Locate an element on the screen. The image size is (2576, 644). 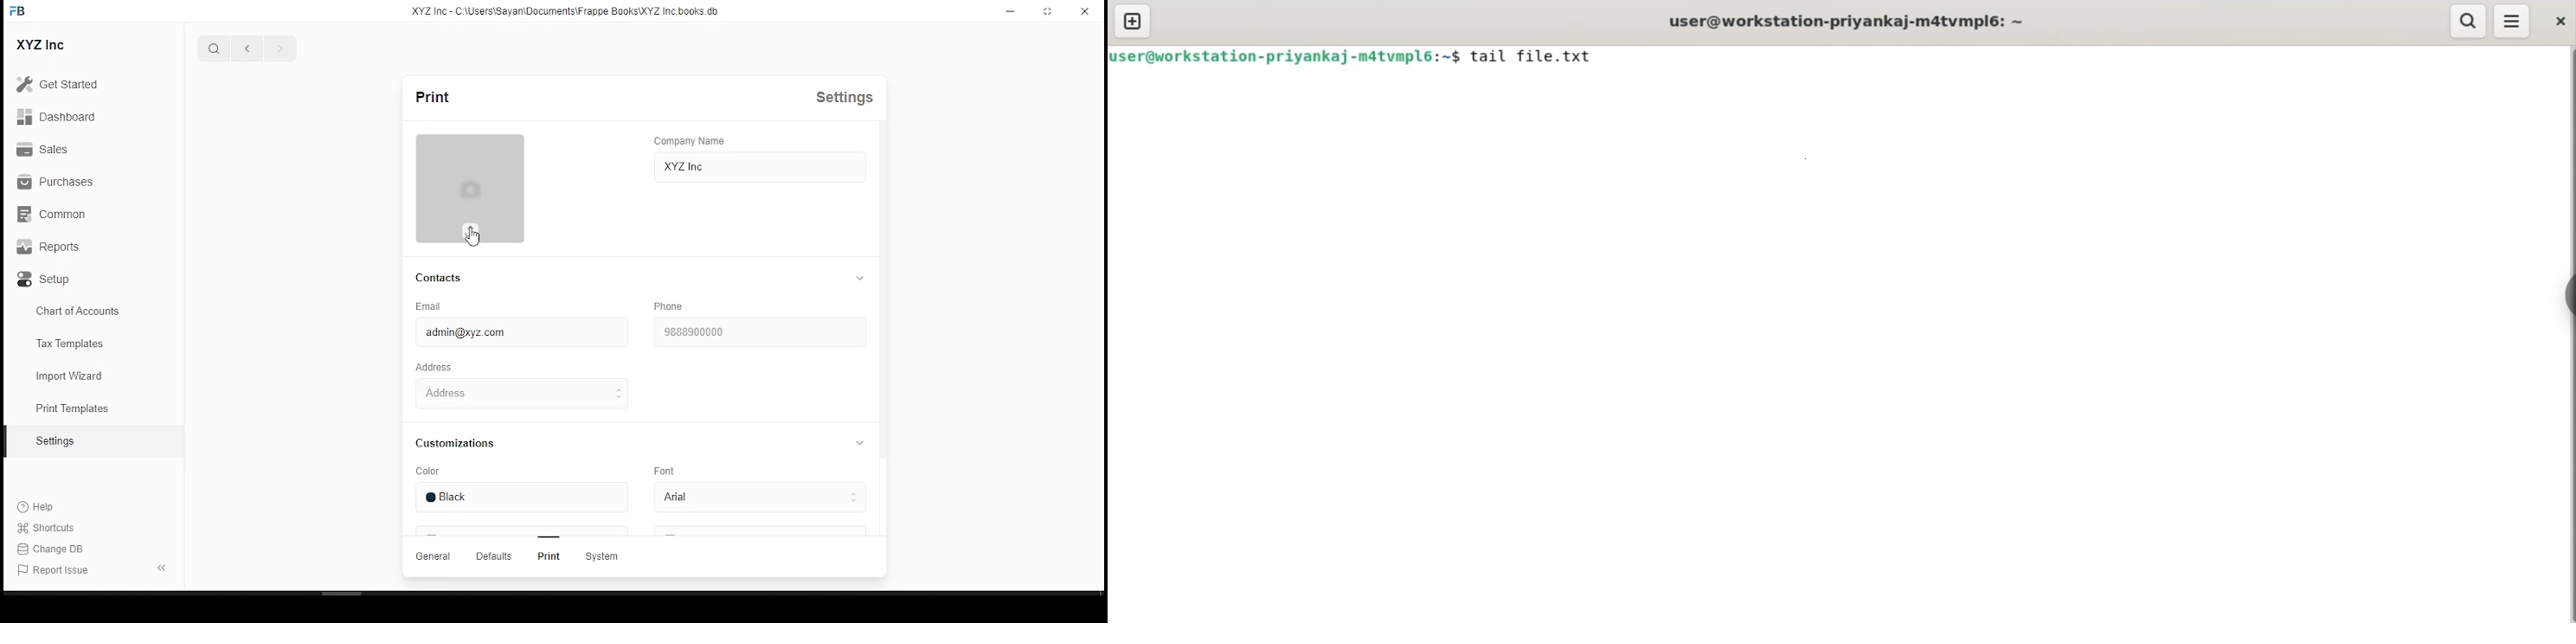
Get Started is located at coordinates (63, 84).